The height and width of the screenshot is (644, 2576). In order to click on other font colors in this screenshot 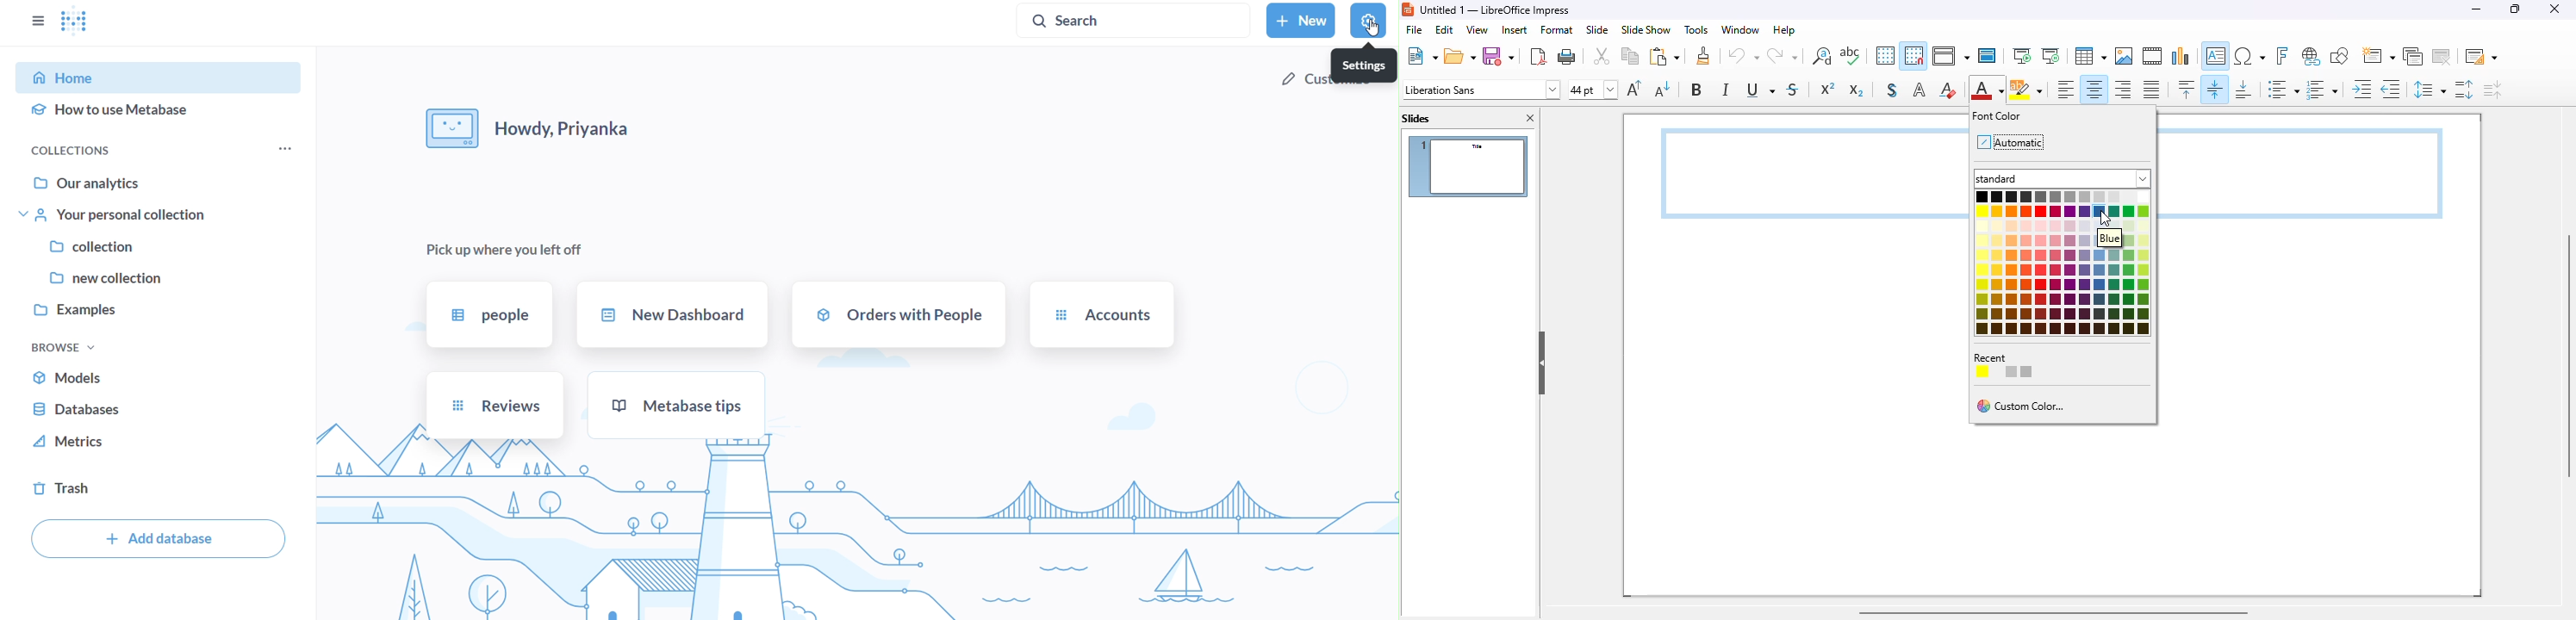, I will do `click(2065, 292)`.